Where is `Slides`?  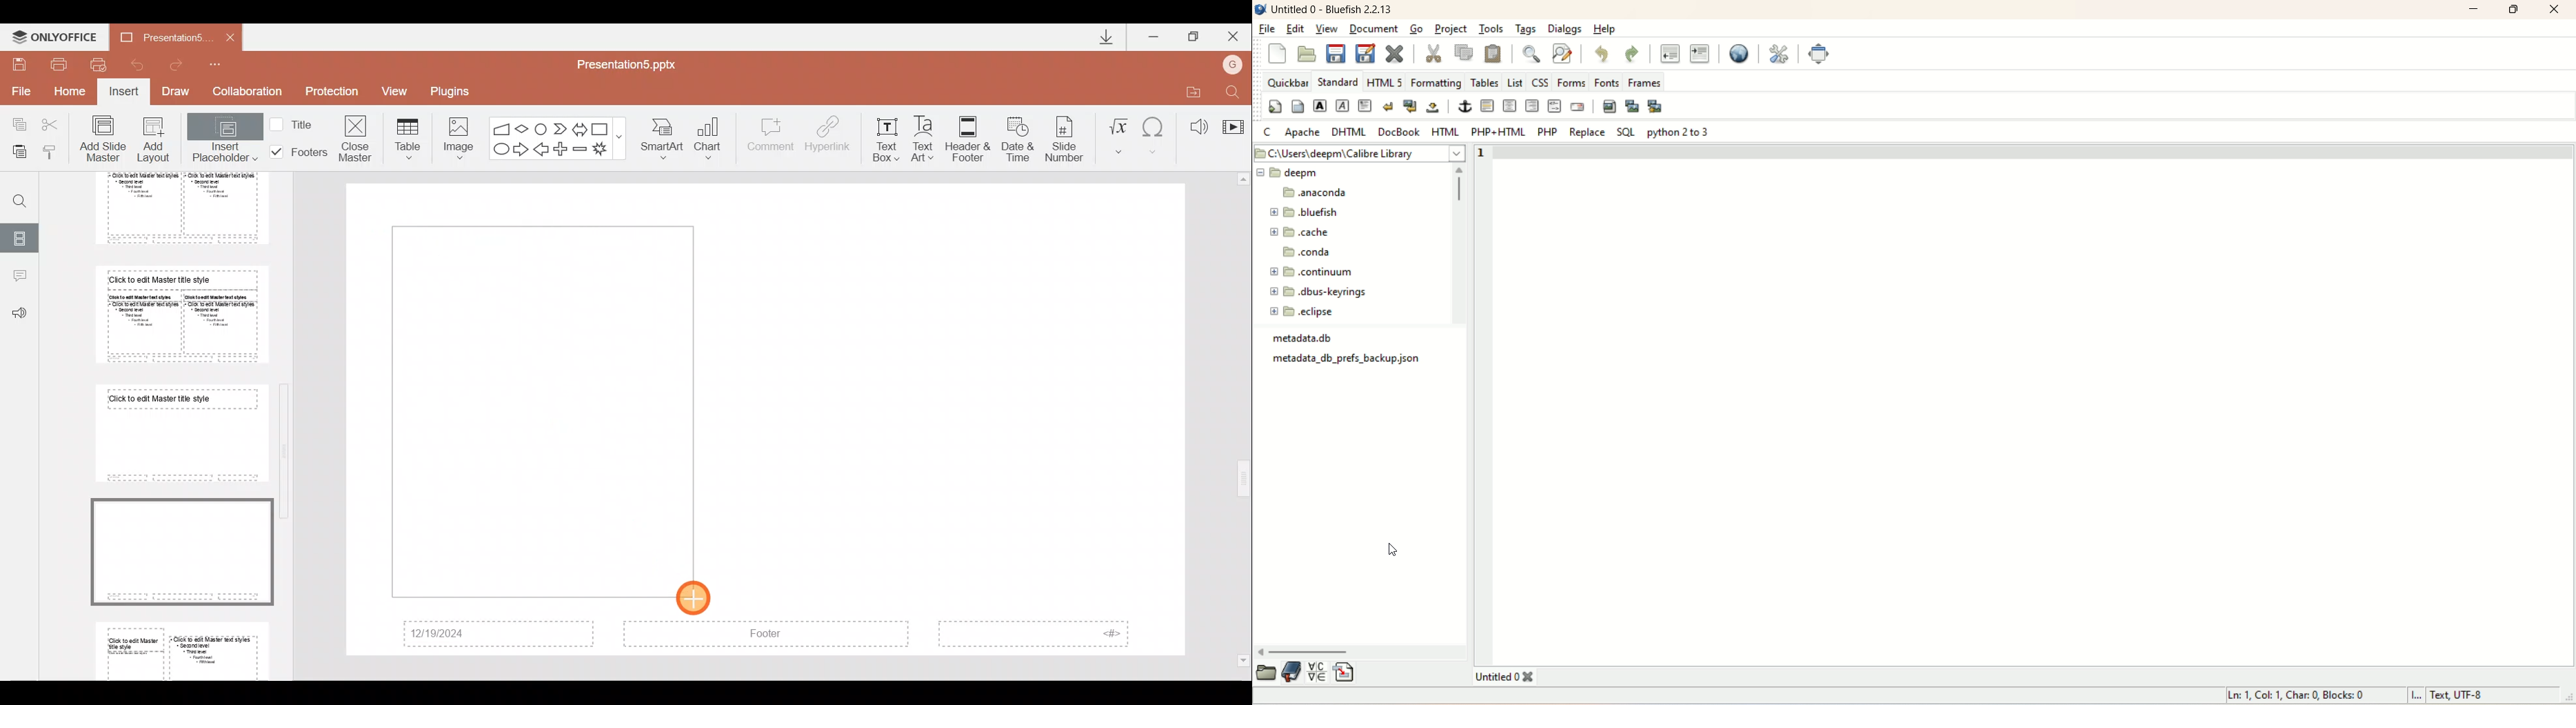 Slides is located at coordinates (21, 236).